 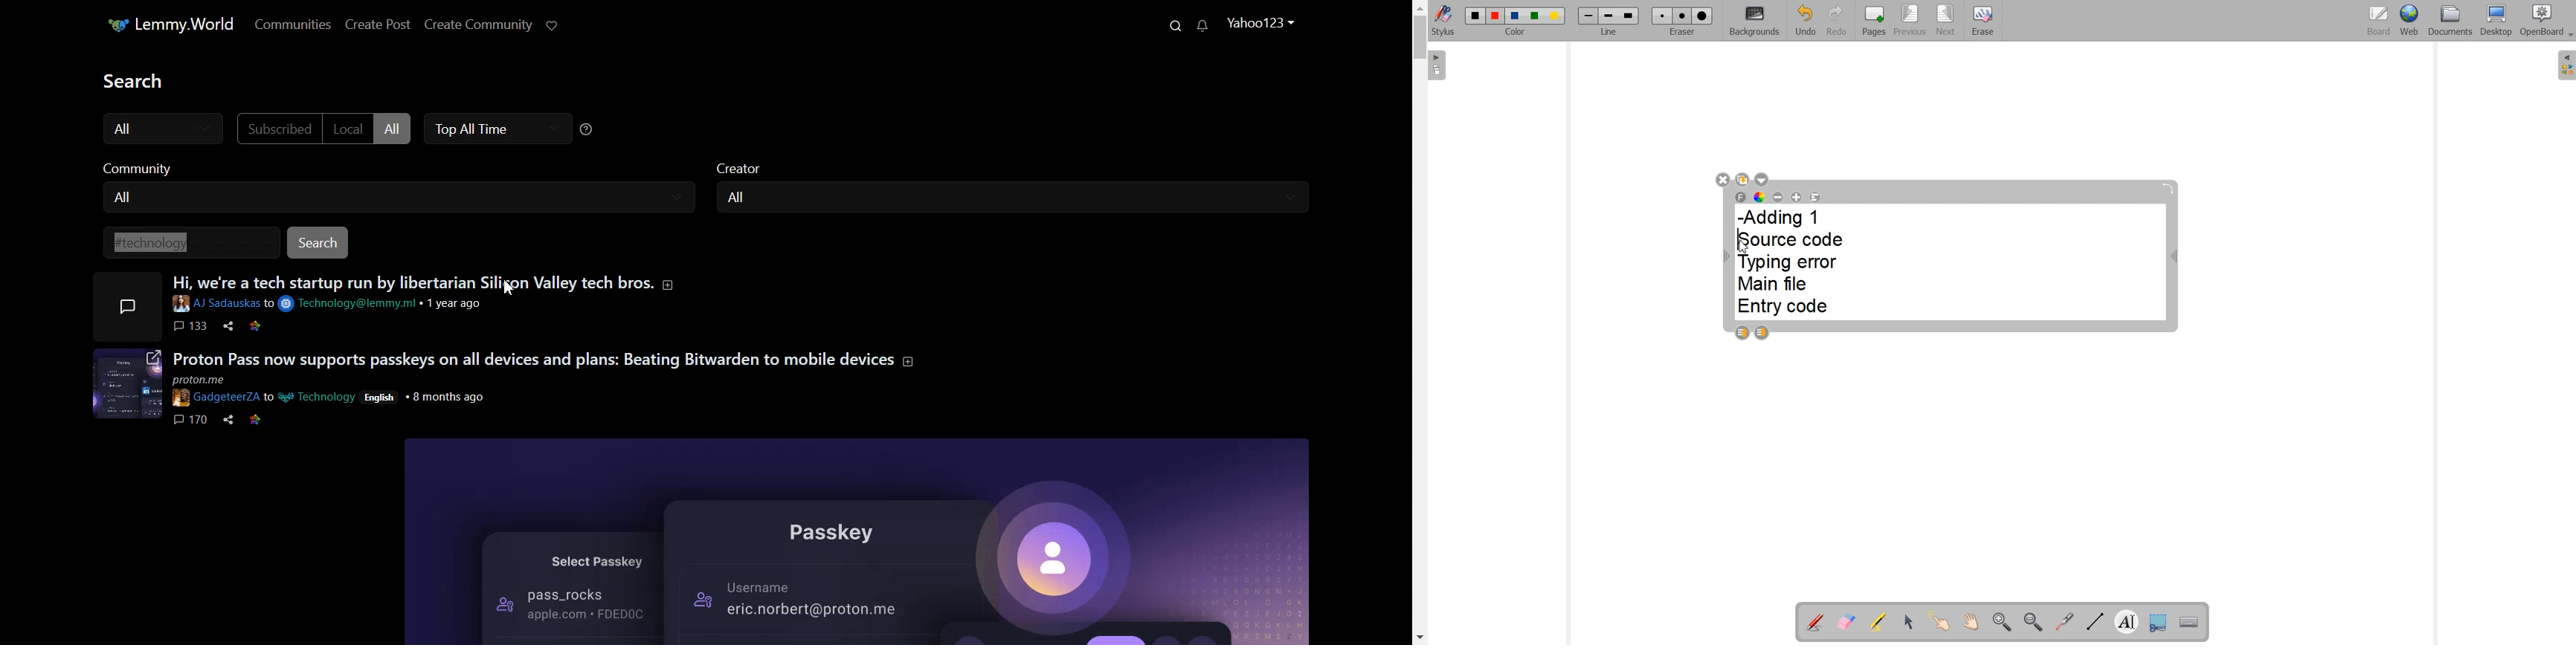 I want to click on Local, so click(x=347, y=128).